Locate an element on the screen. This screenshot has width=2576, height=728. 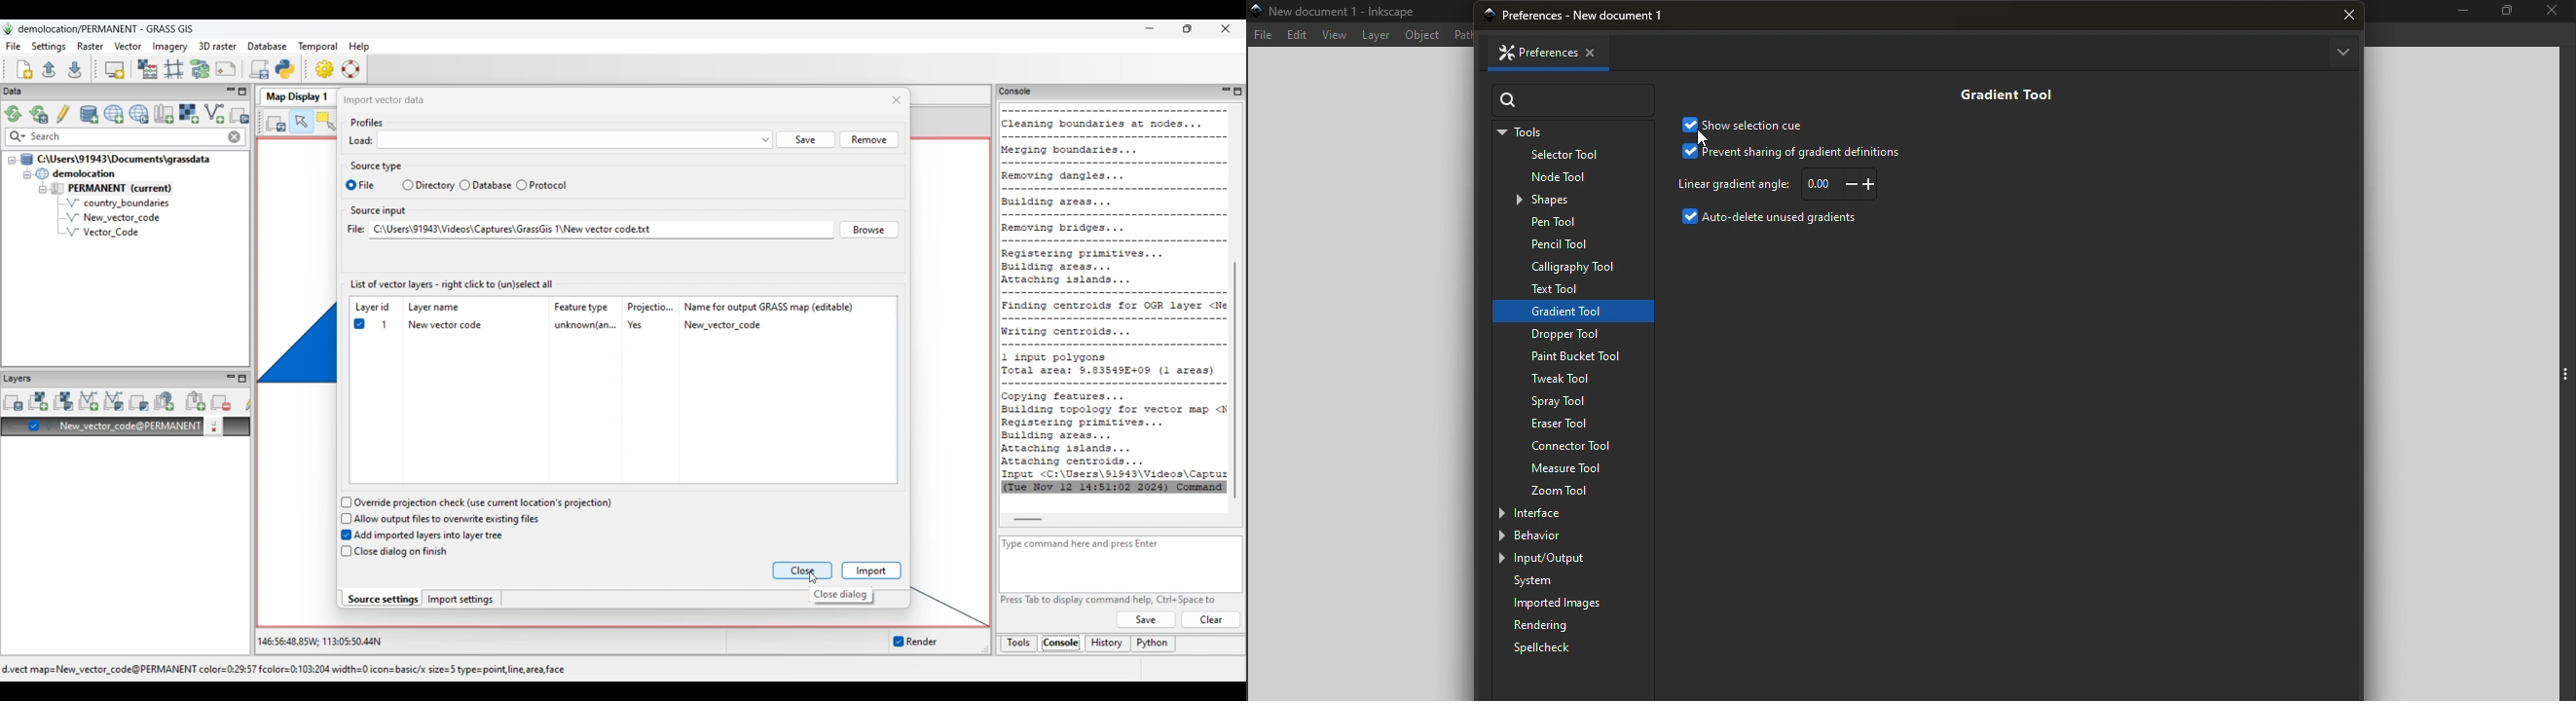
Linear gradient angle is located at coordinates (1732, 184).